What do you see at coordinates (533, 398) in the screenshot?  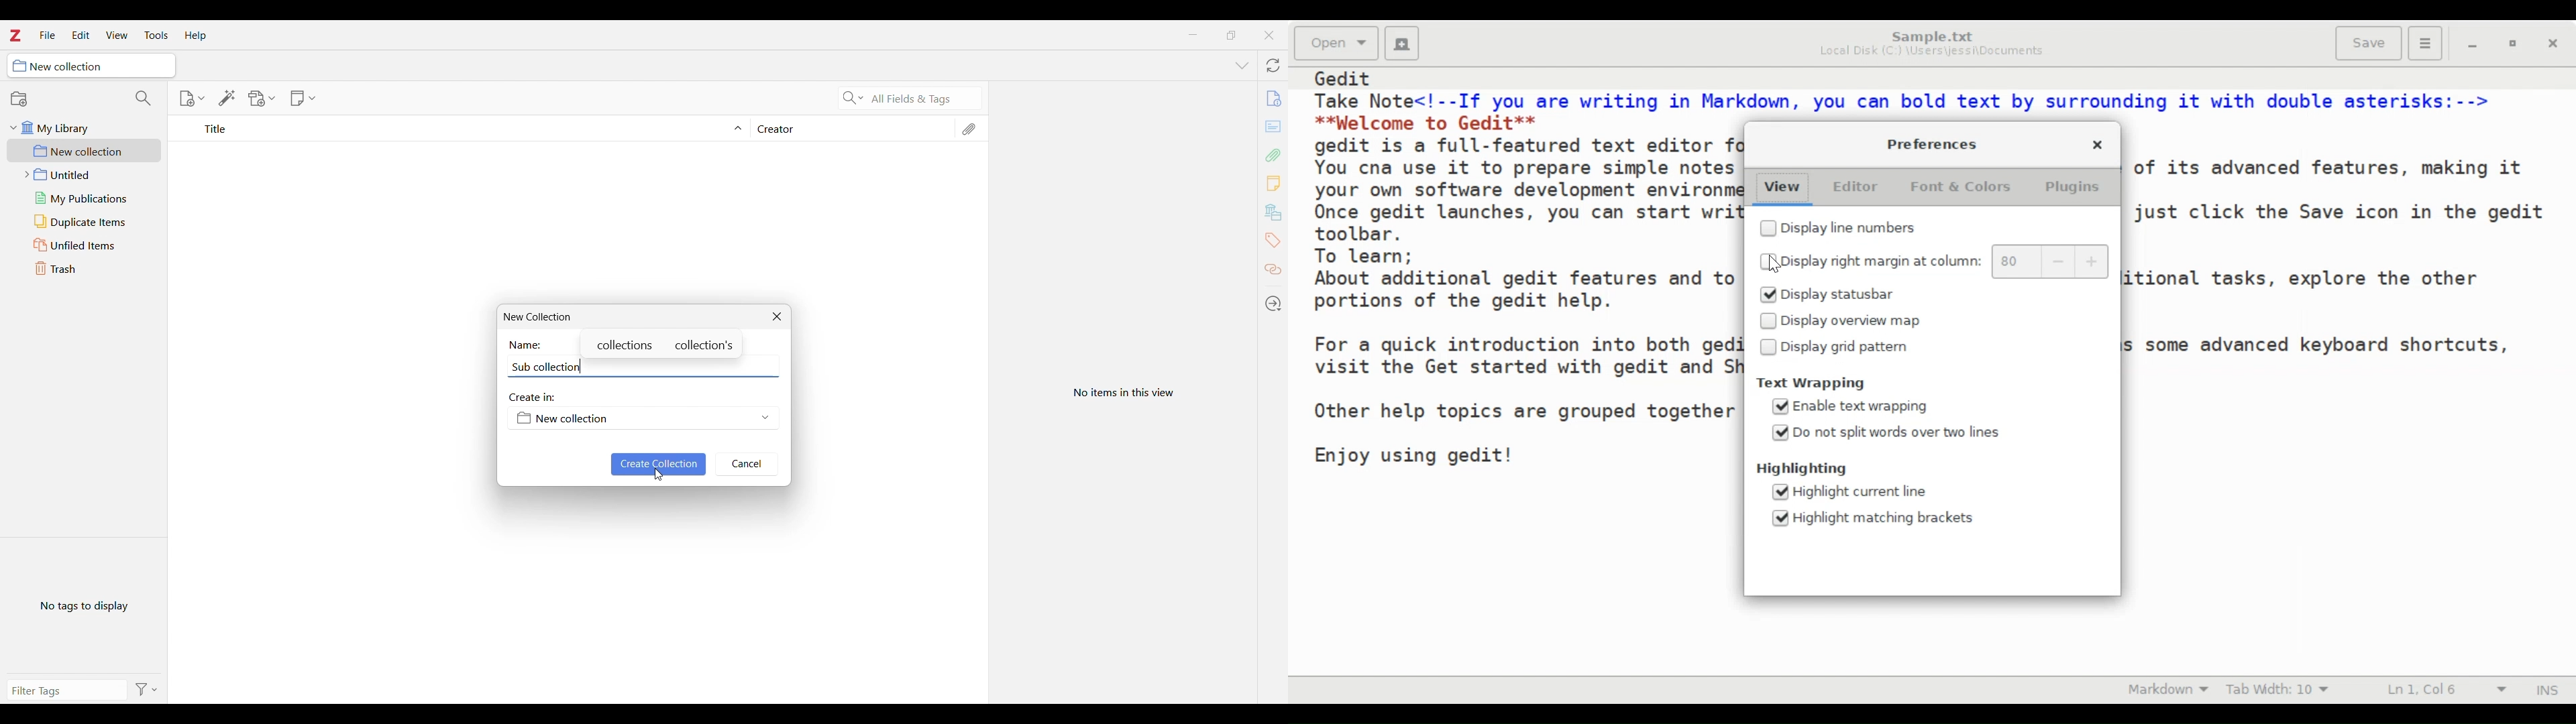 I see `Create in:` at bounding box center [533, 398].